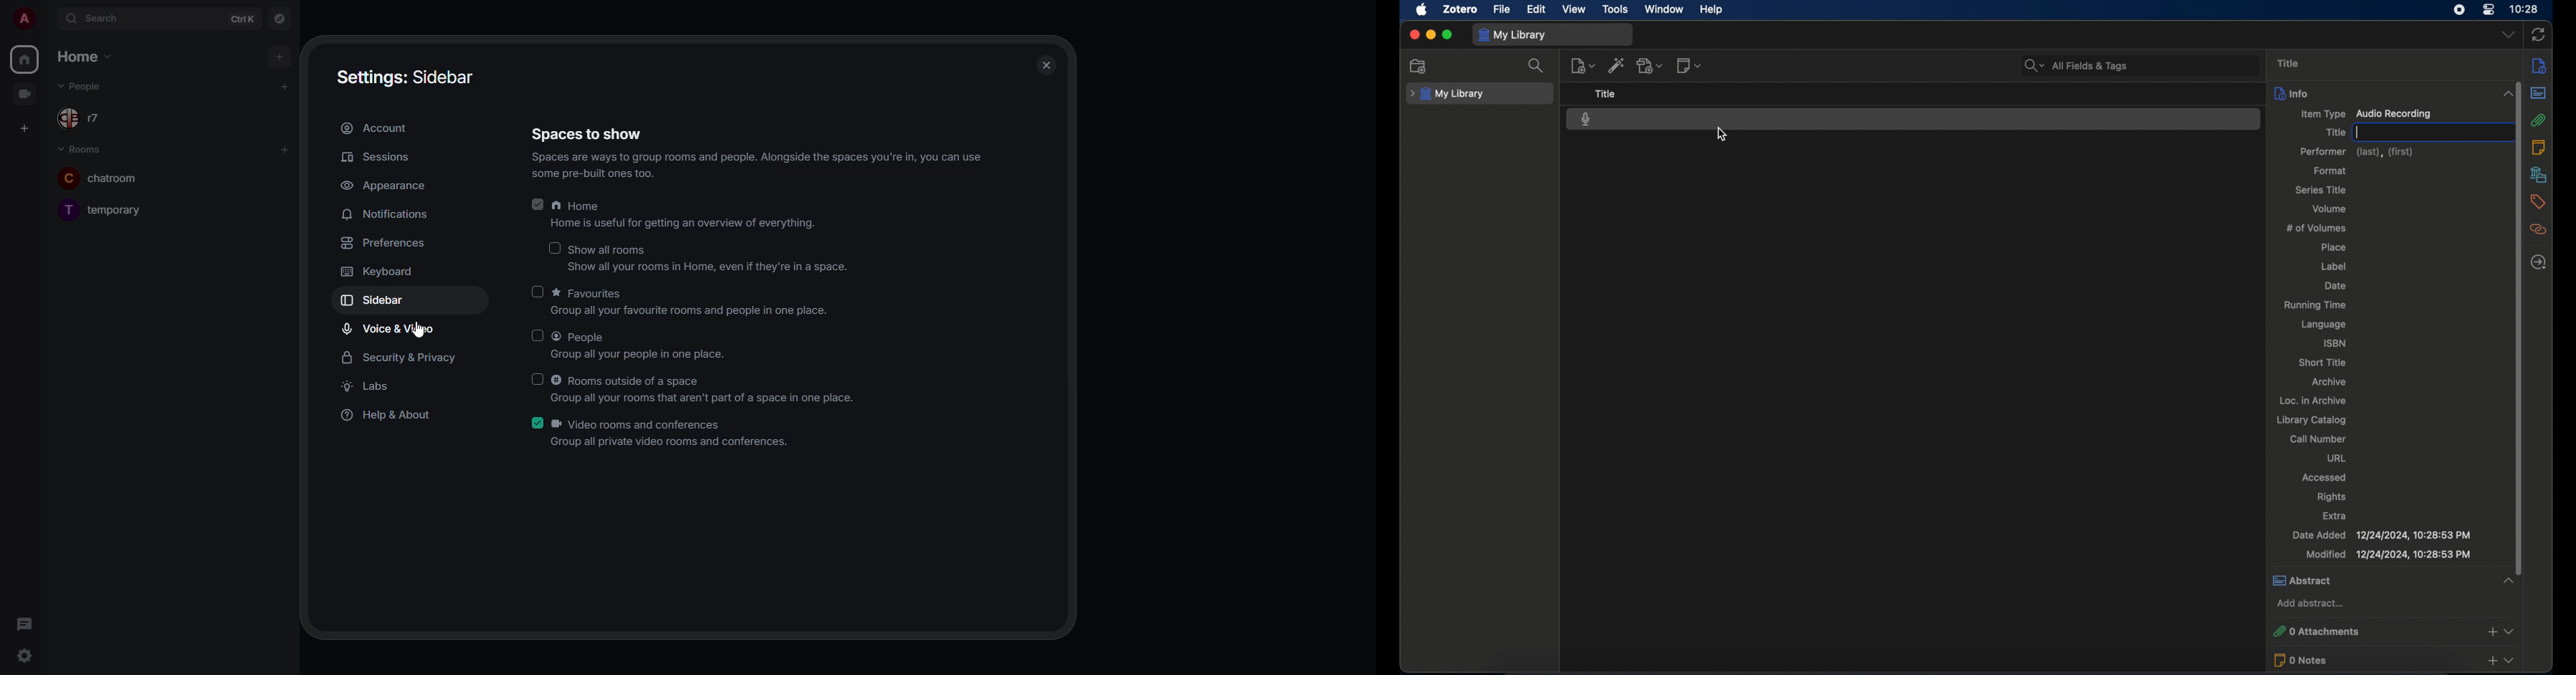 The height and width of the screenshot is (700, 2576). Describe the element at coordinates (20, 655) in the screenshot. I see `quick settings` at that location.